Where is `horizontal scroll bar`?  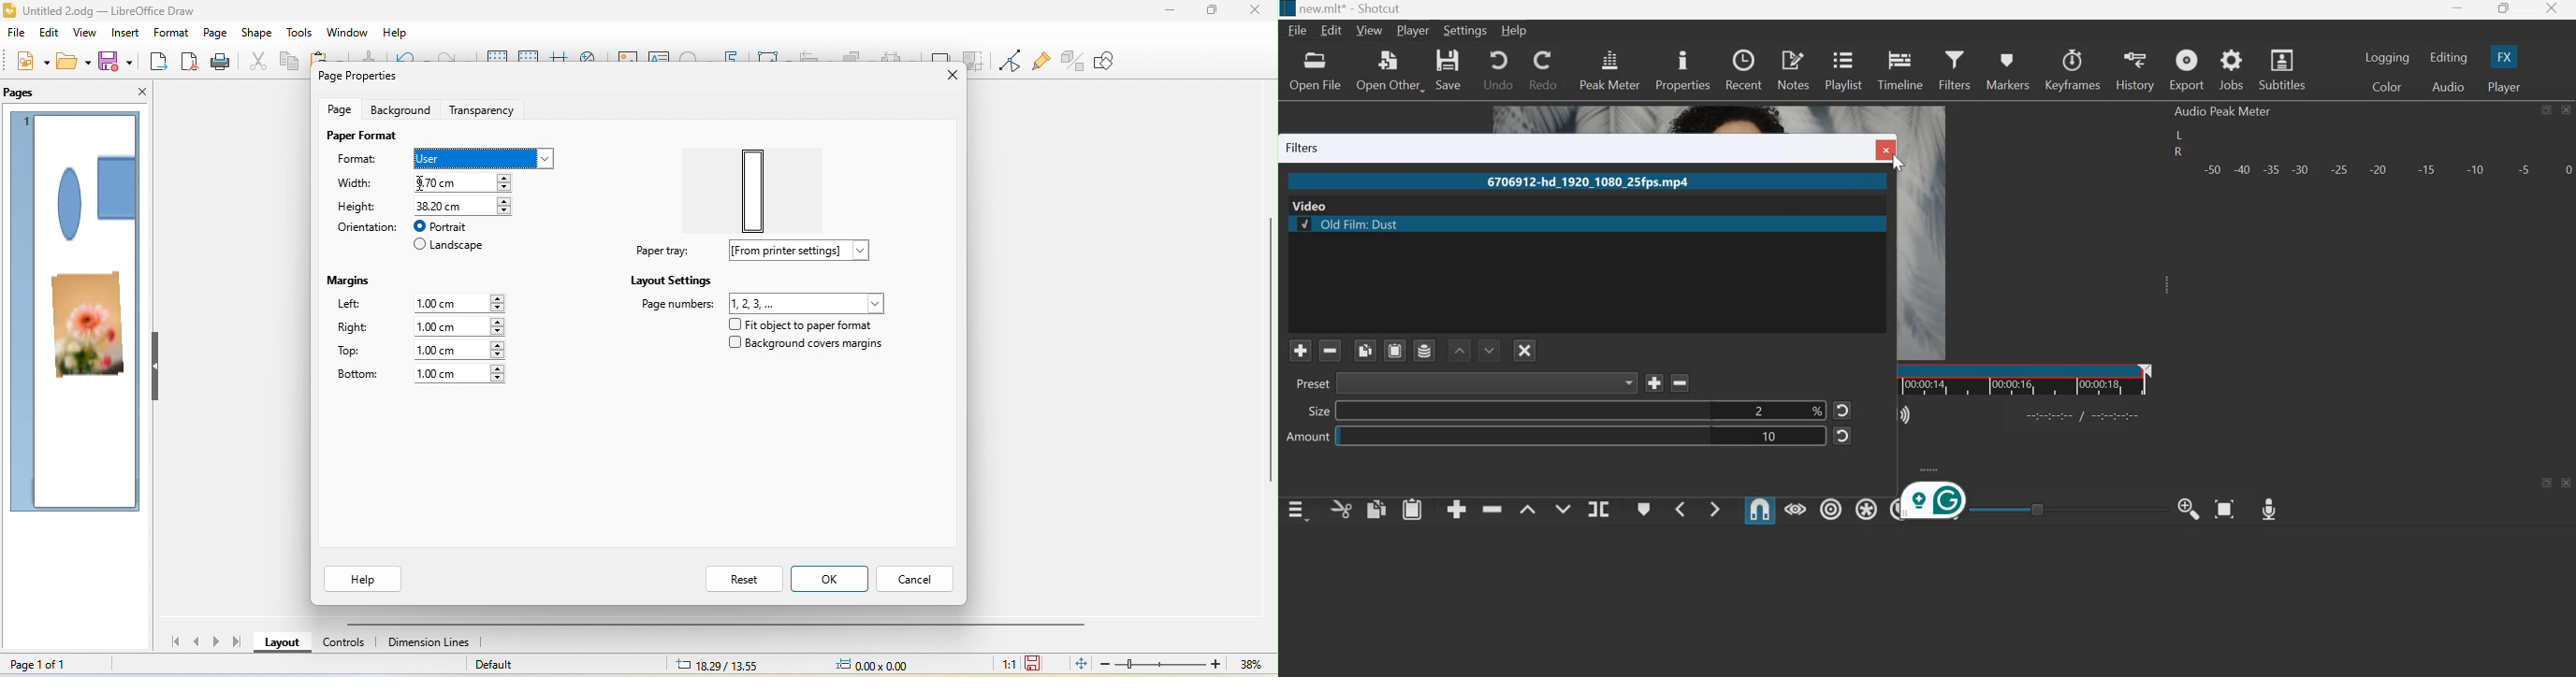 horizontal scroll bar is located at coordinates (715, 626).